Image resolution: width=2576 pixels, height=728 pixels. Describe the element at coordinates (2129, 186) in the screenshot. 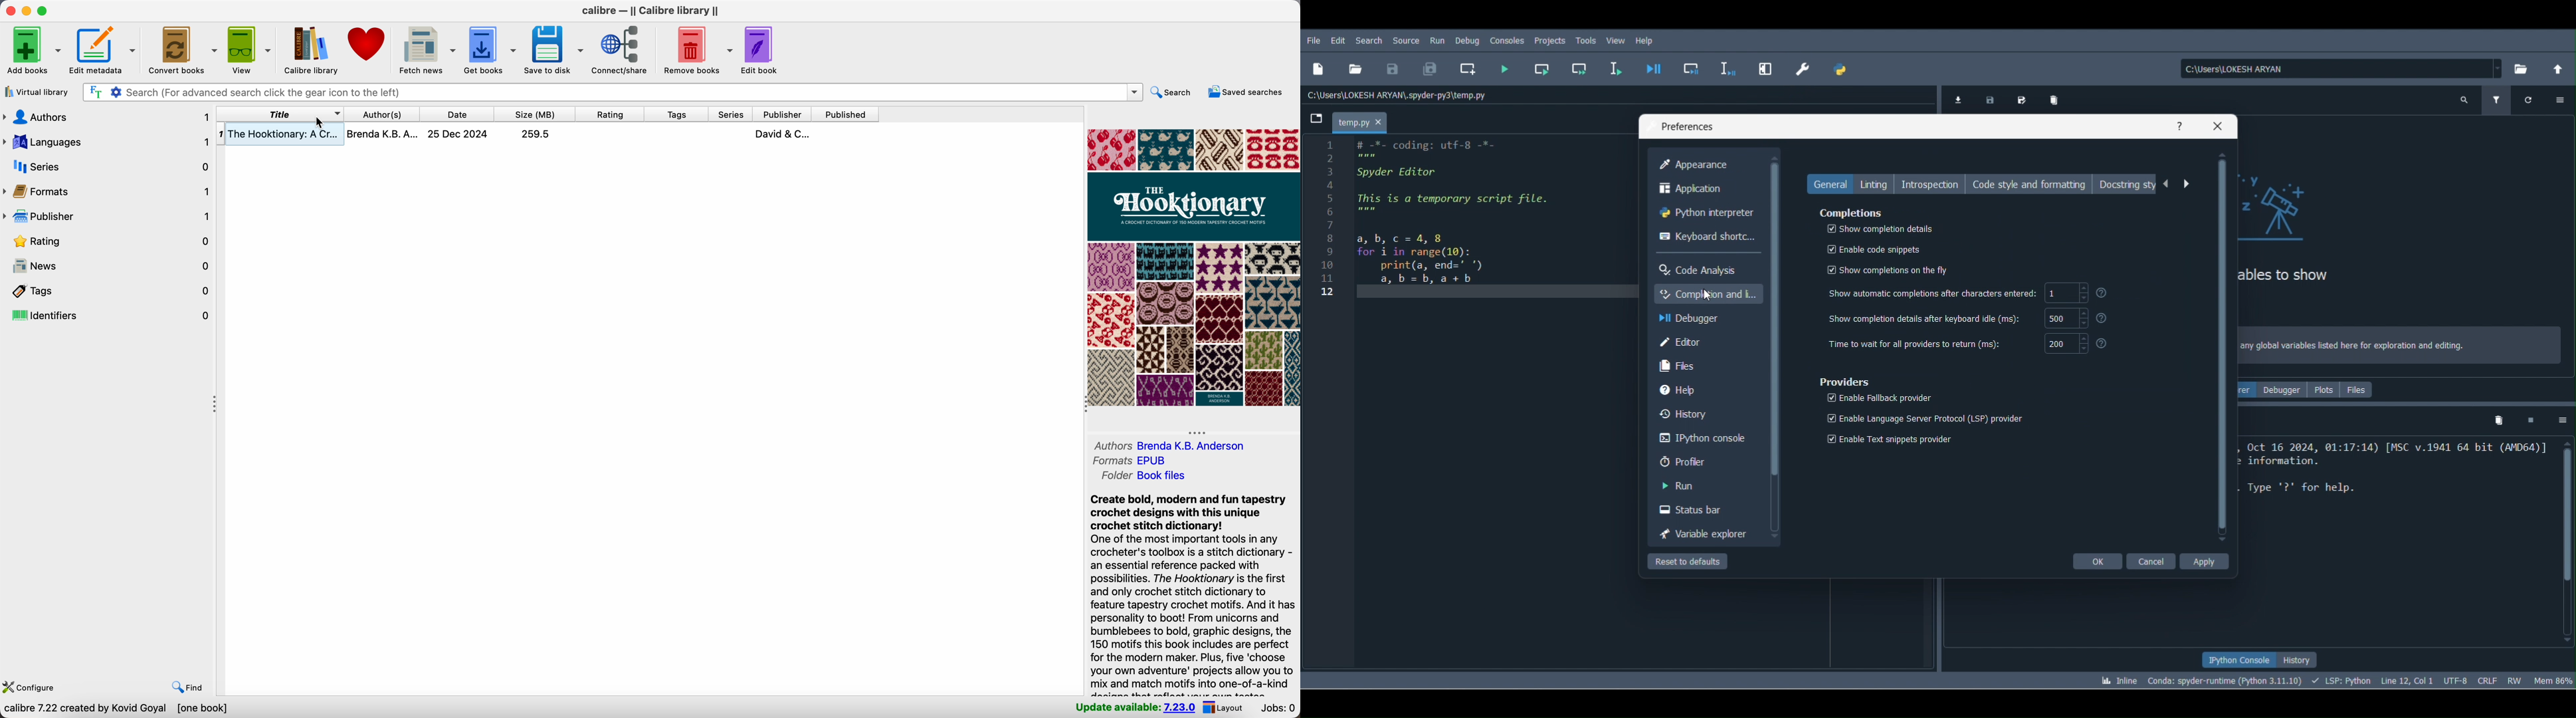

I see `Docstring style` at that location.